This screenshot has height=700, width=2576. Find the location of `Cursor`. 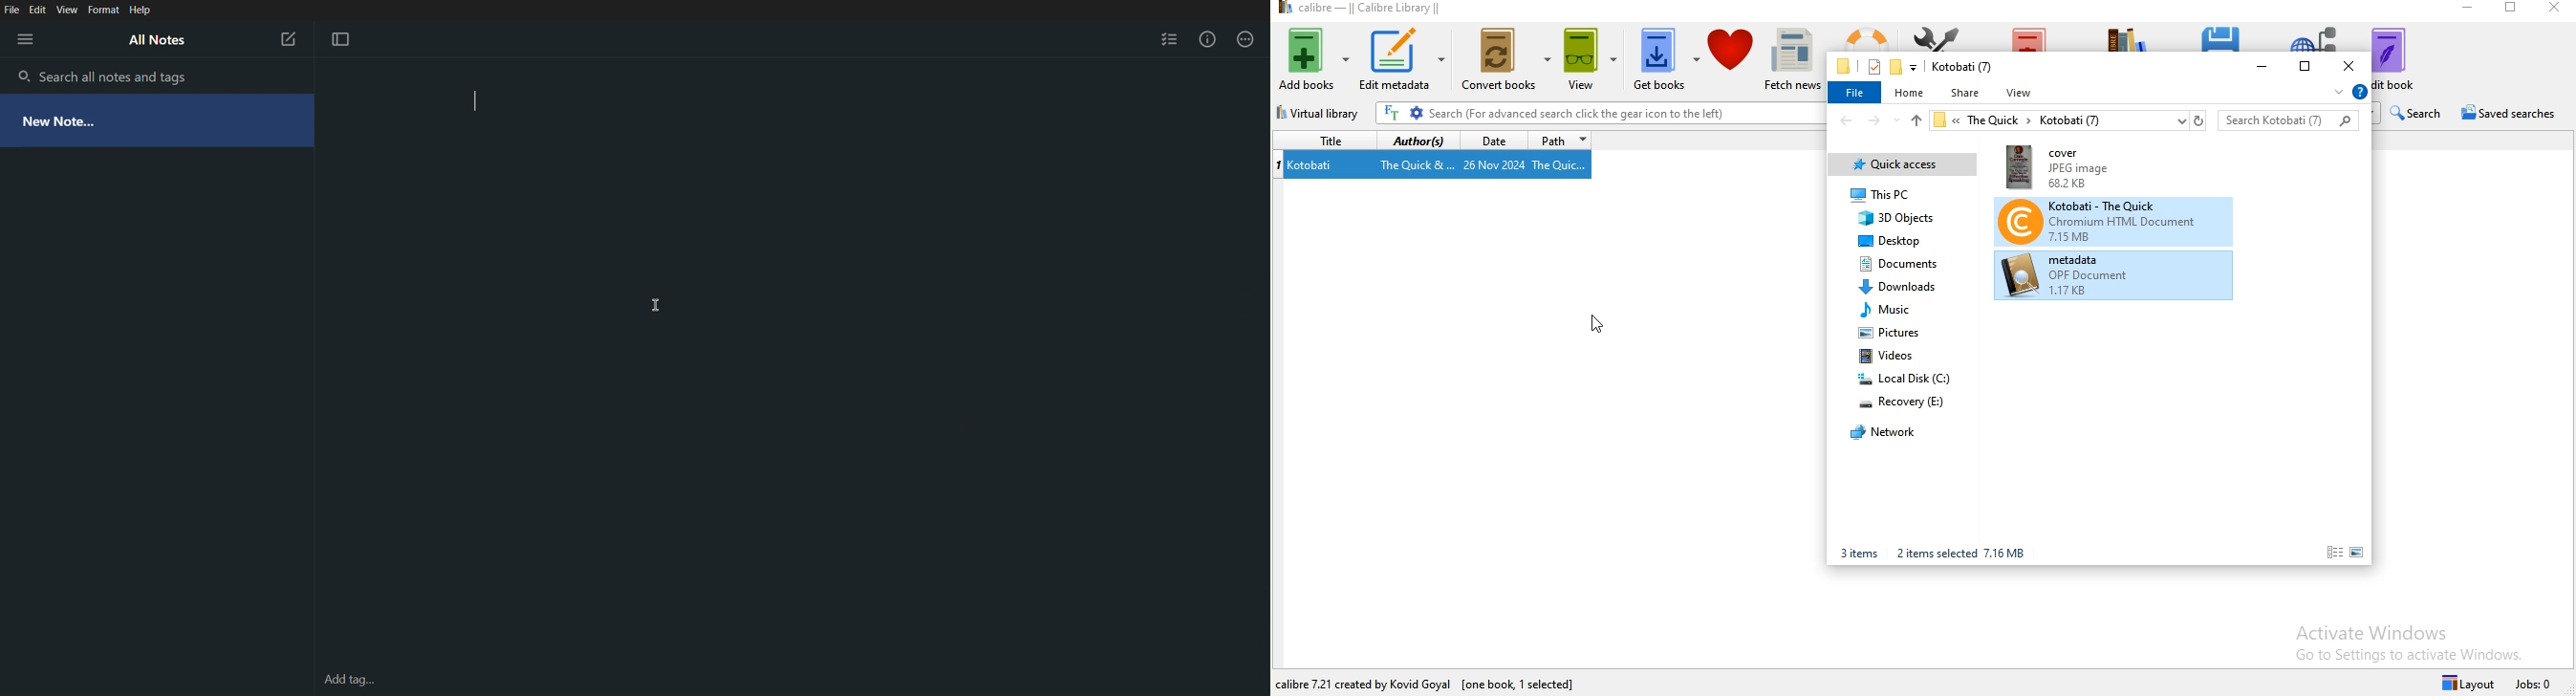

Cursor is located at coordinates (654, 306).